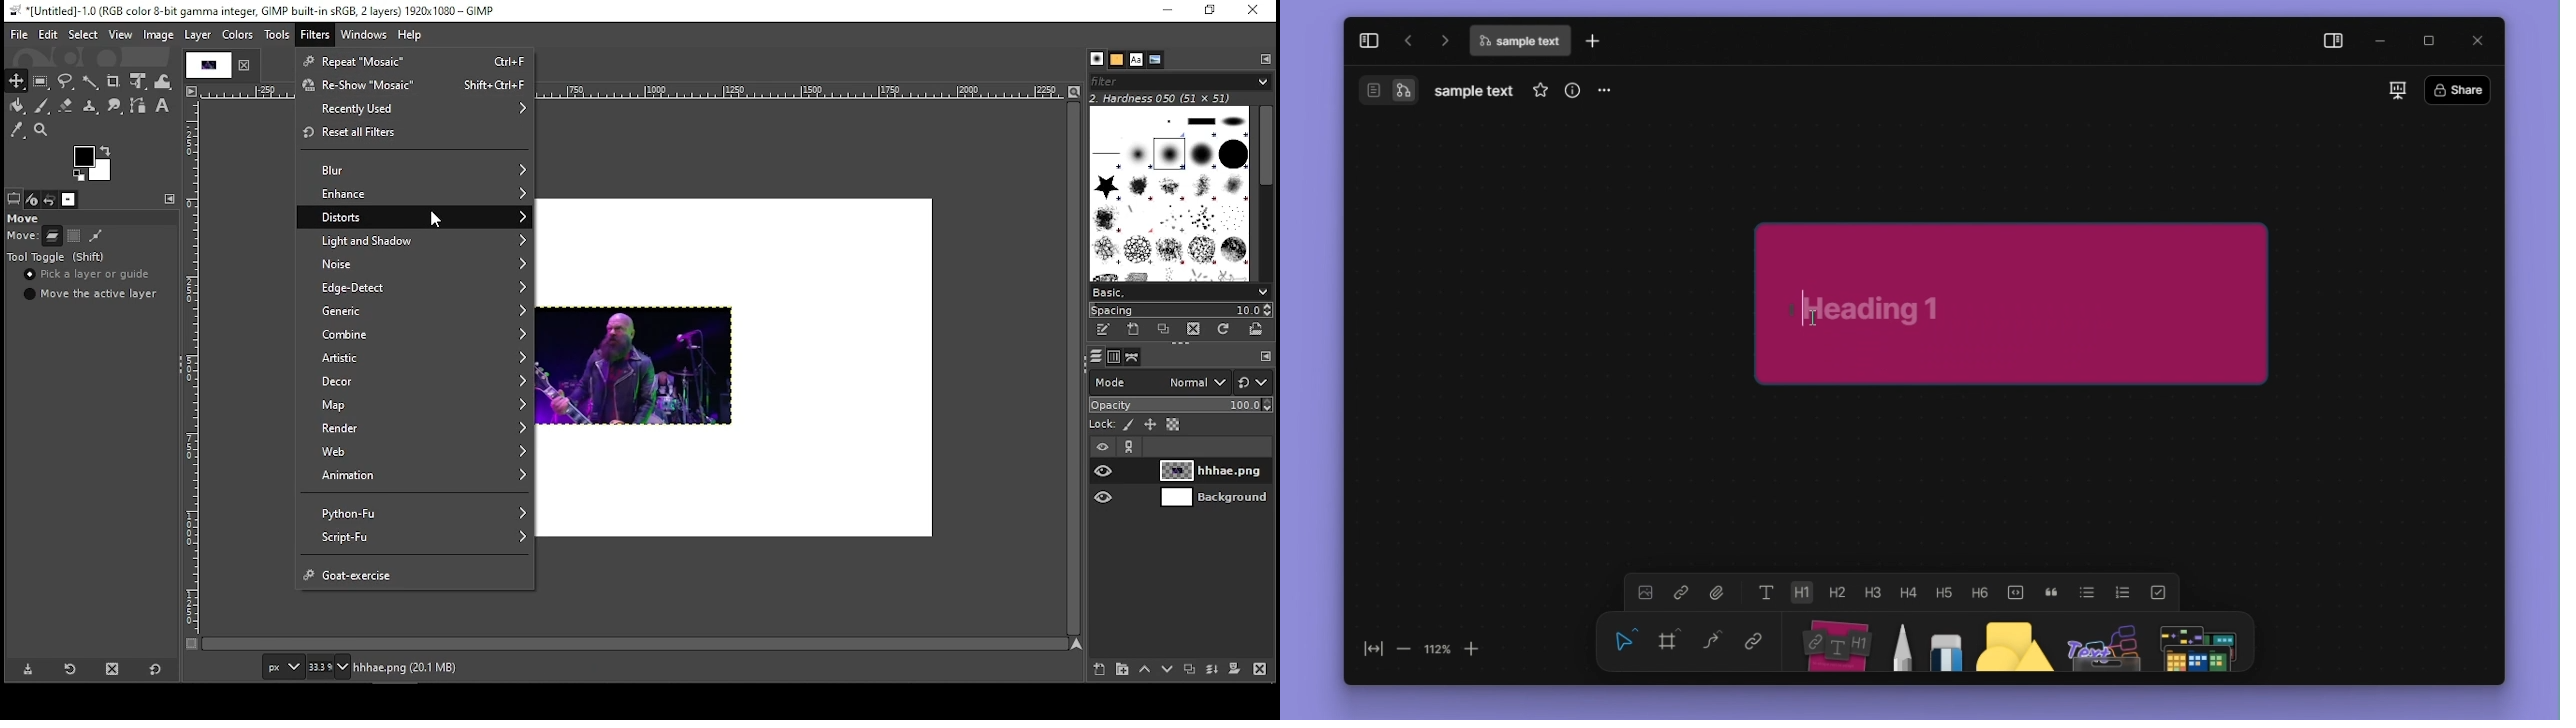  I want to click on brushes, so click(1171, 193).